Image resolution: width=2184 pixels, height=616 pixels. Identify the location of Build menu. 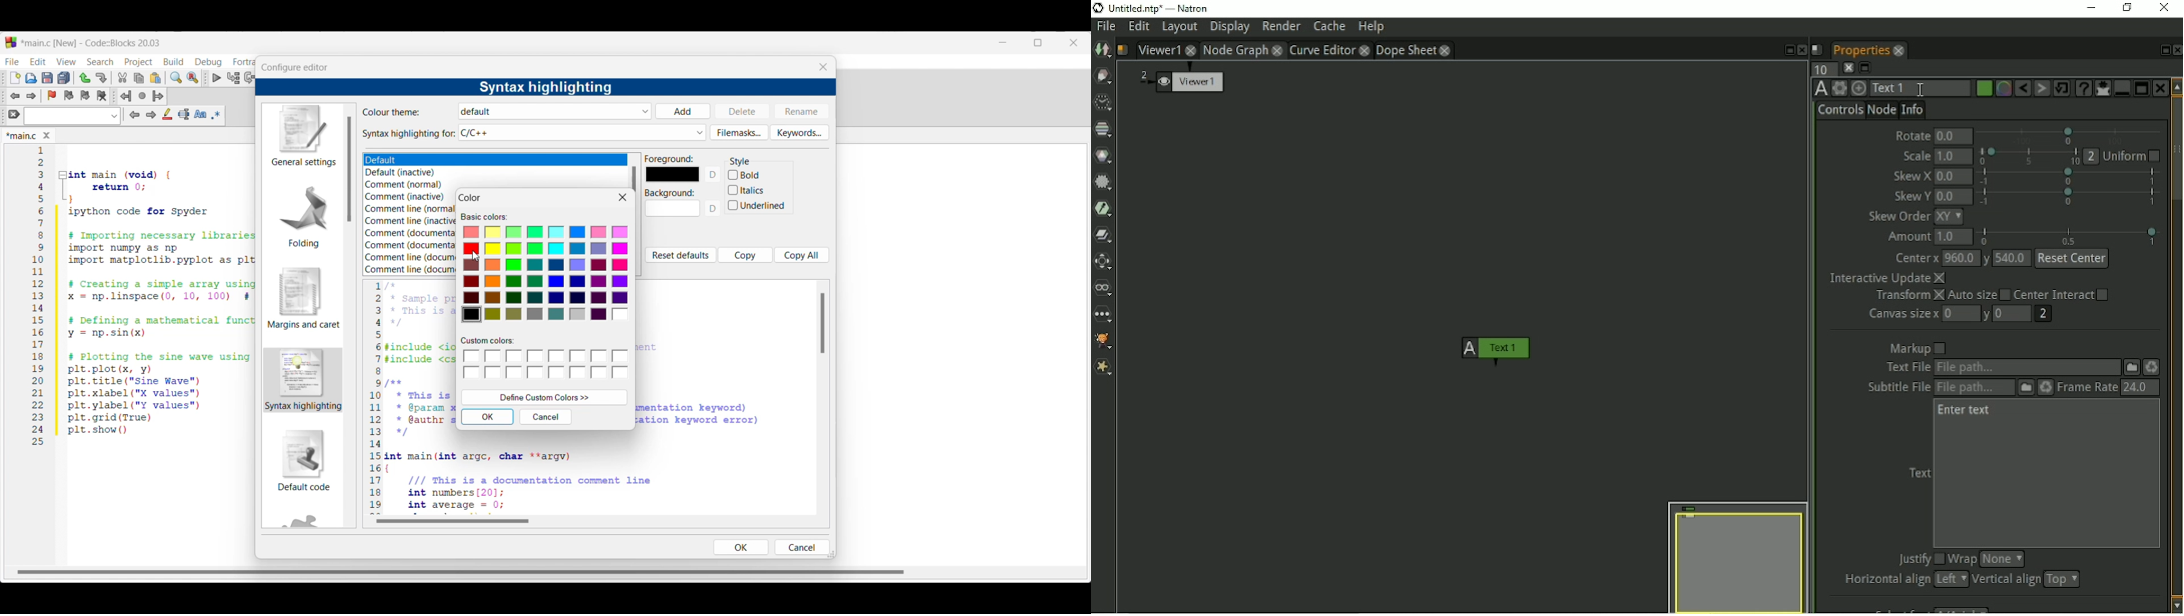
(173, 61).